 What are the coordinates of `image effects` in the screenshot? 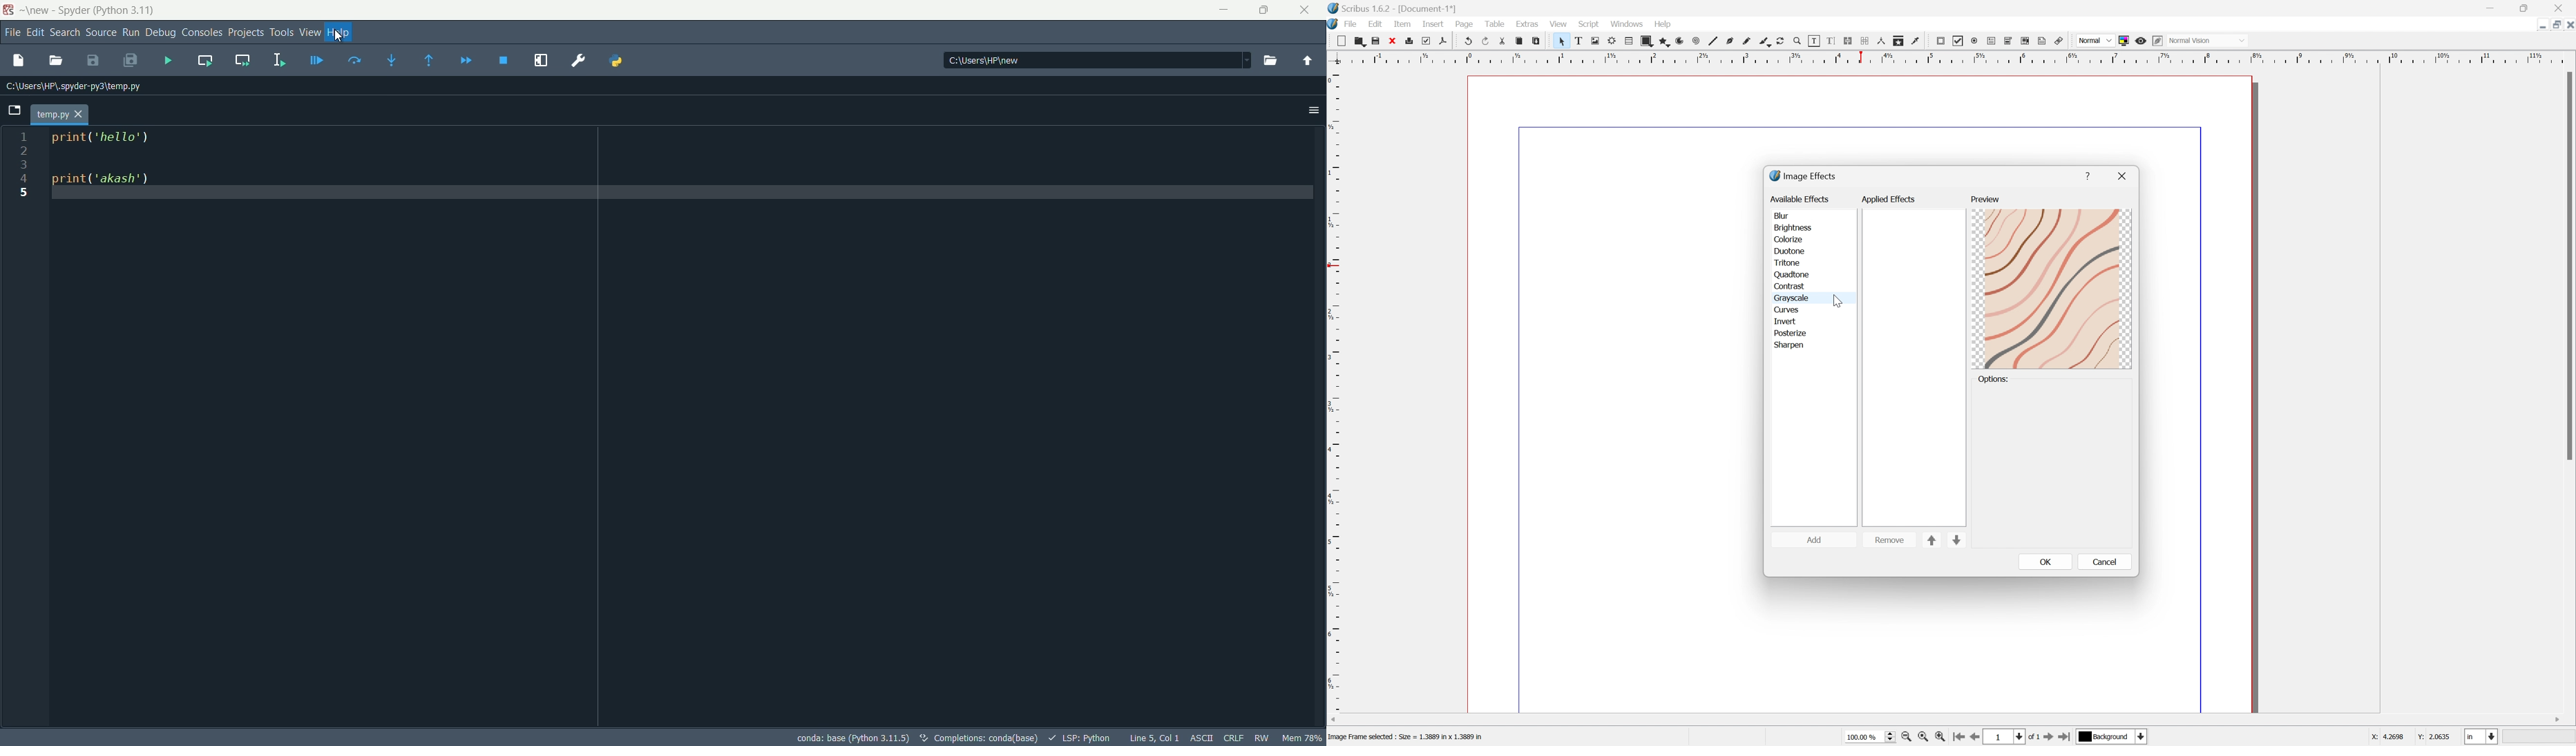 It's located at (1804, 176).